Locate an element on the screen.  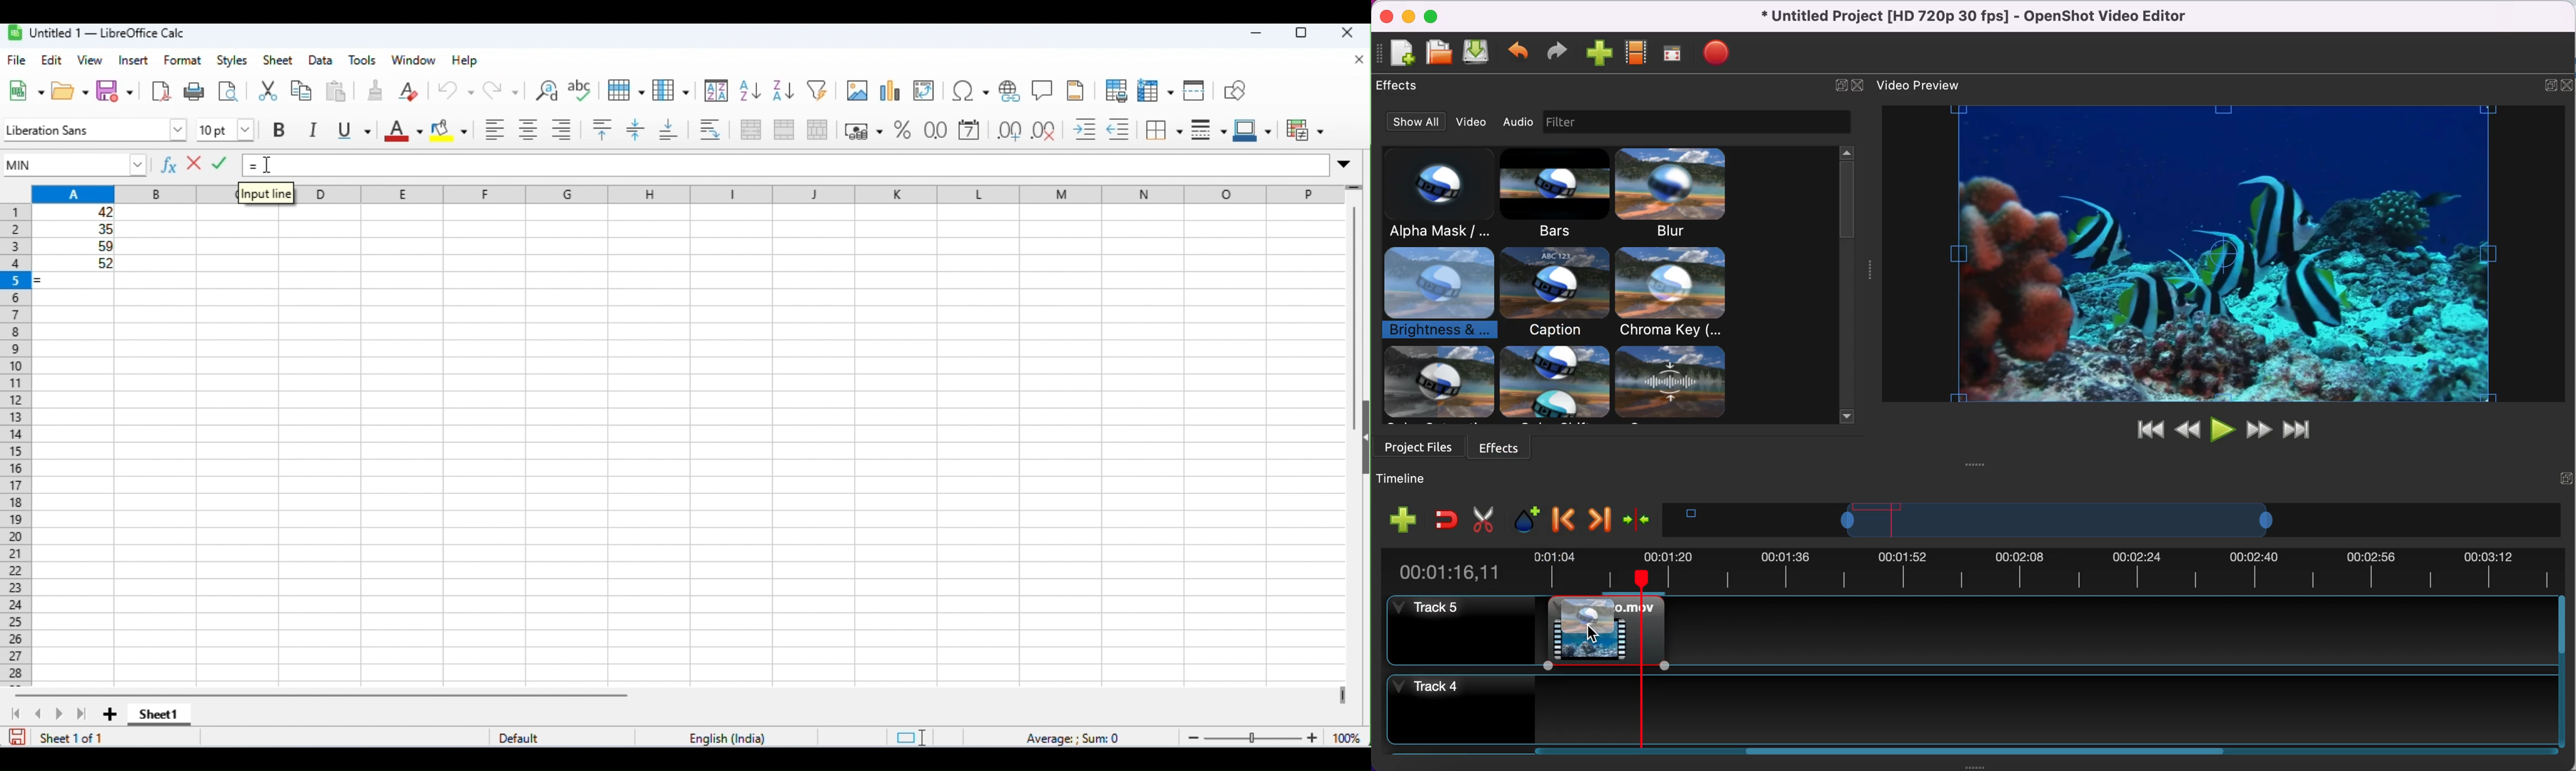
align bottom is located at coordinates (670, 130).